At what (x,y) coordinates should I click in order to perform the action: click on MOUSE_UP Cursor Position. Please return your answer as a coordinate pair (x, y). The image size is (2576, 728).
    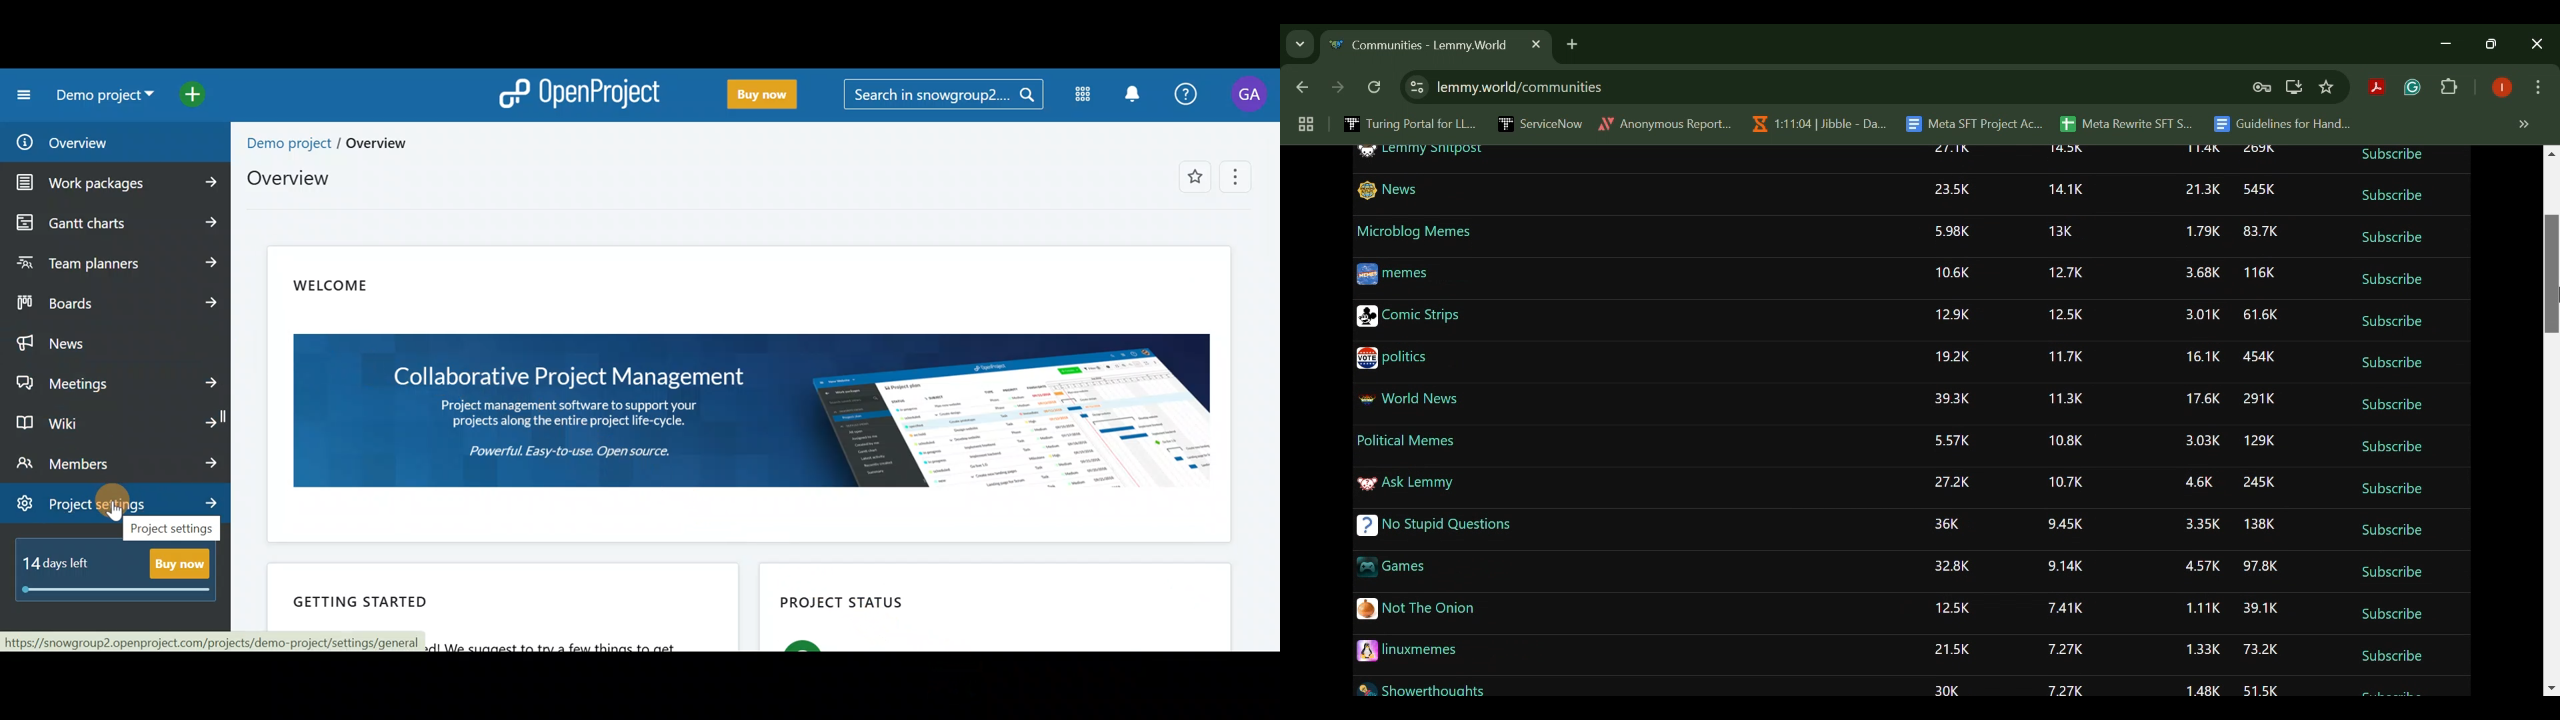
    Looking at the image, I should click on (2551, 299).